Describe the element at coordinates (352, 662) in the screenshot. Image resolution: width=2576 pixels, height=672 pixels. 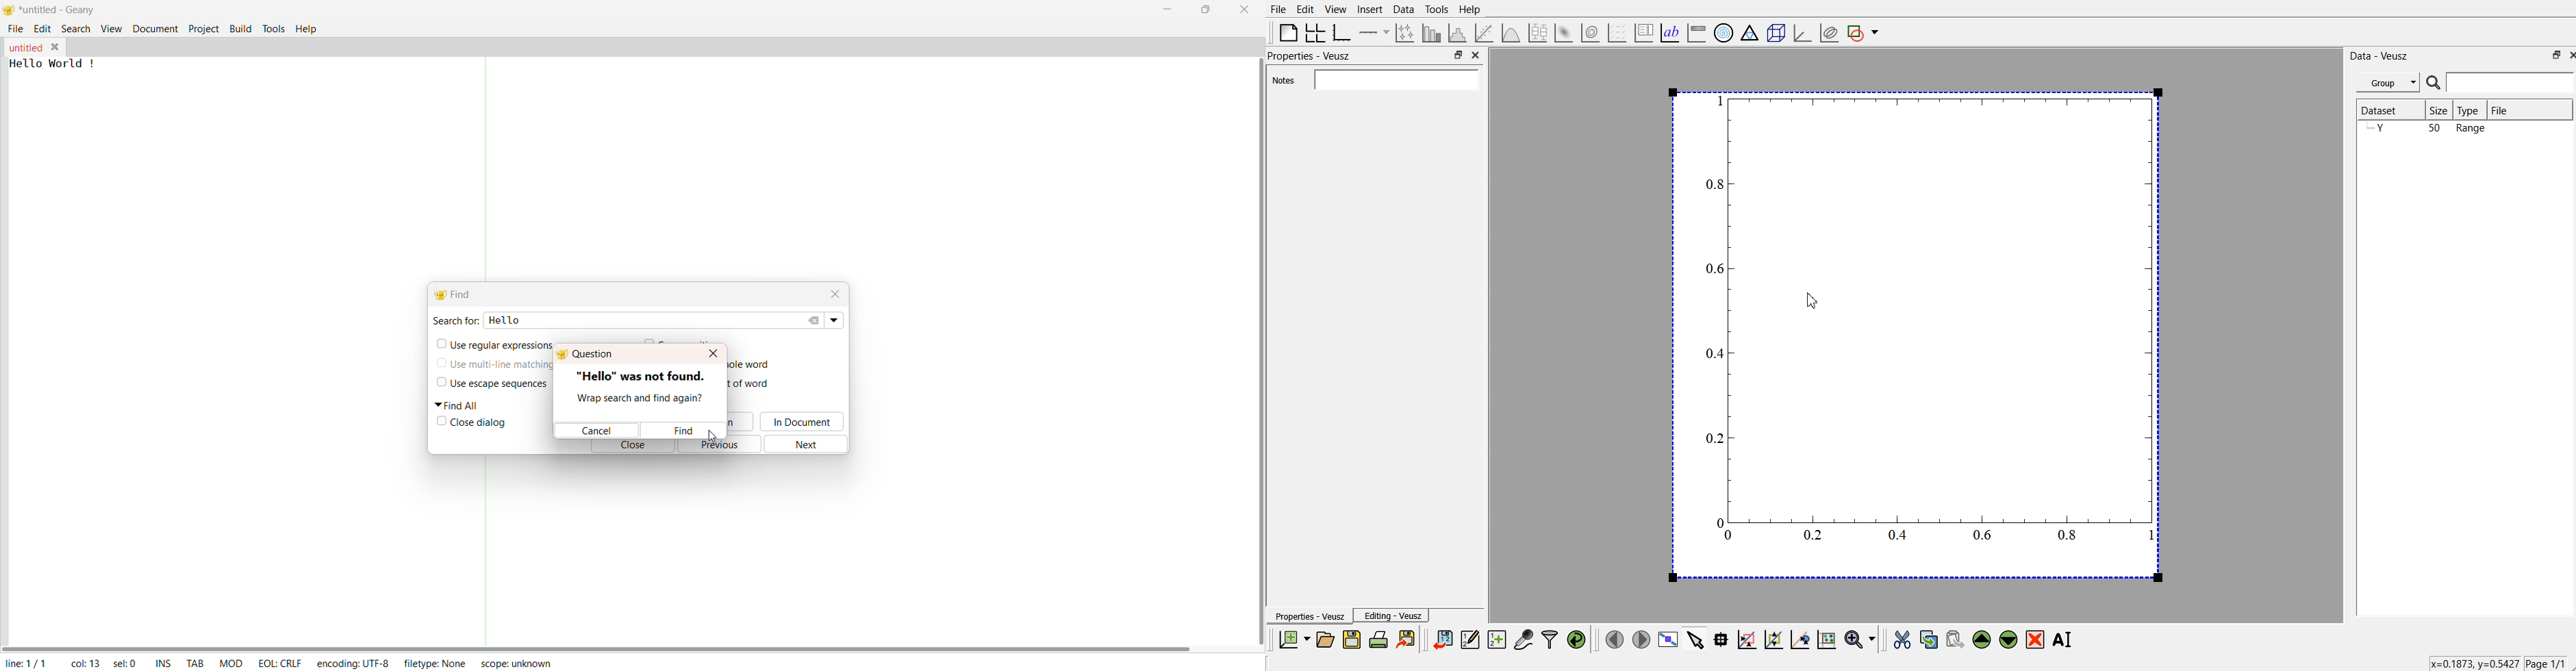
I see `Encoding` at that location.